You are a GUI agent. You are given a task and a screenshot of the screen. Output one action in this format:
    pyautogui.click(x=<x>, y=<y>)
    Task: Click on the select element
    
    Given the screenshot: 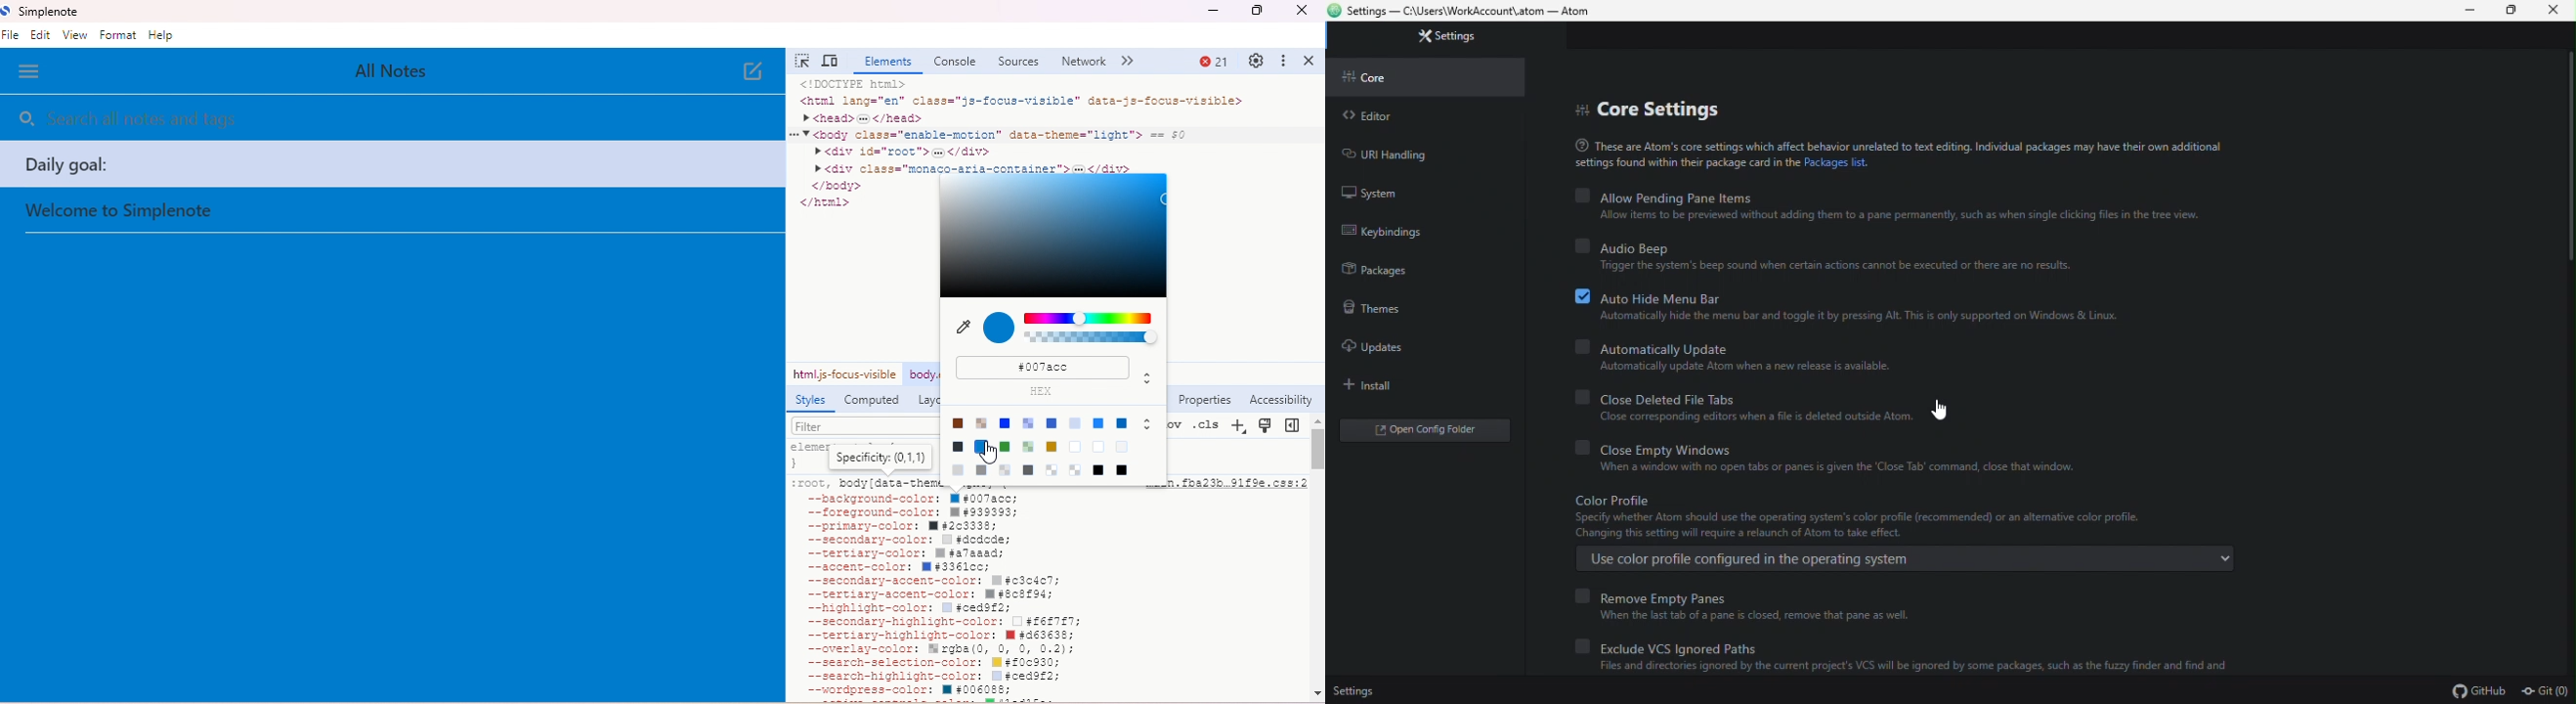 What is the action you would take?
    pyautogui.click(x=803, y=60)
    